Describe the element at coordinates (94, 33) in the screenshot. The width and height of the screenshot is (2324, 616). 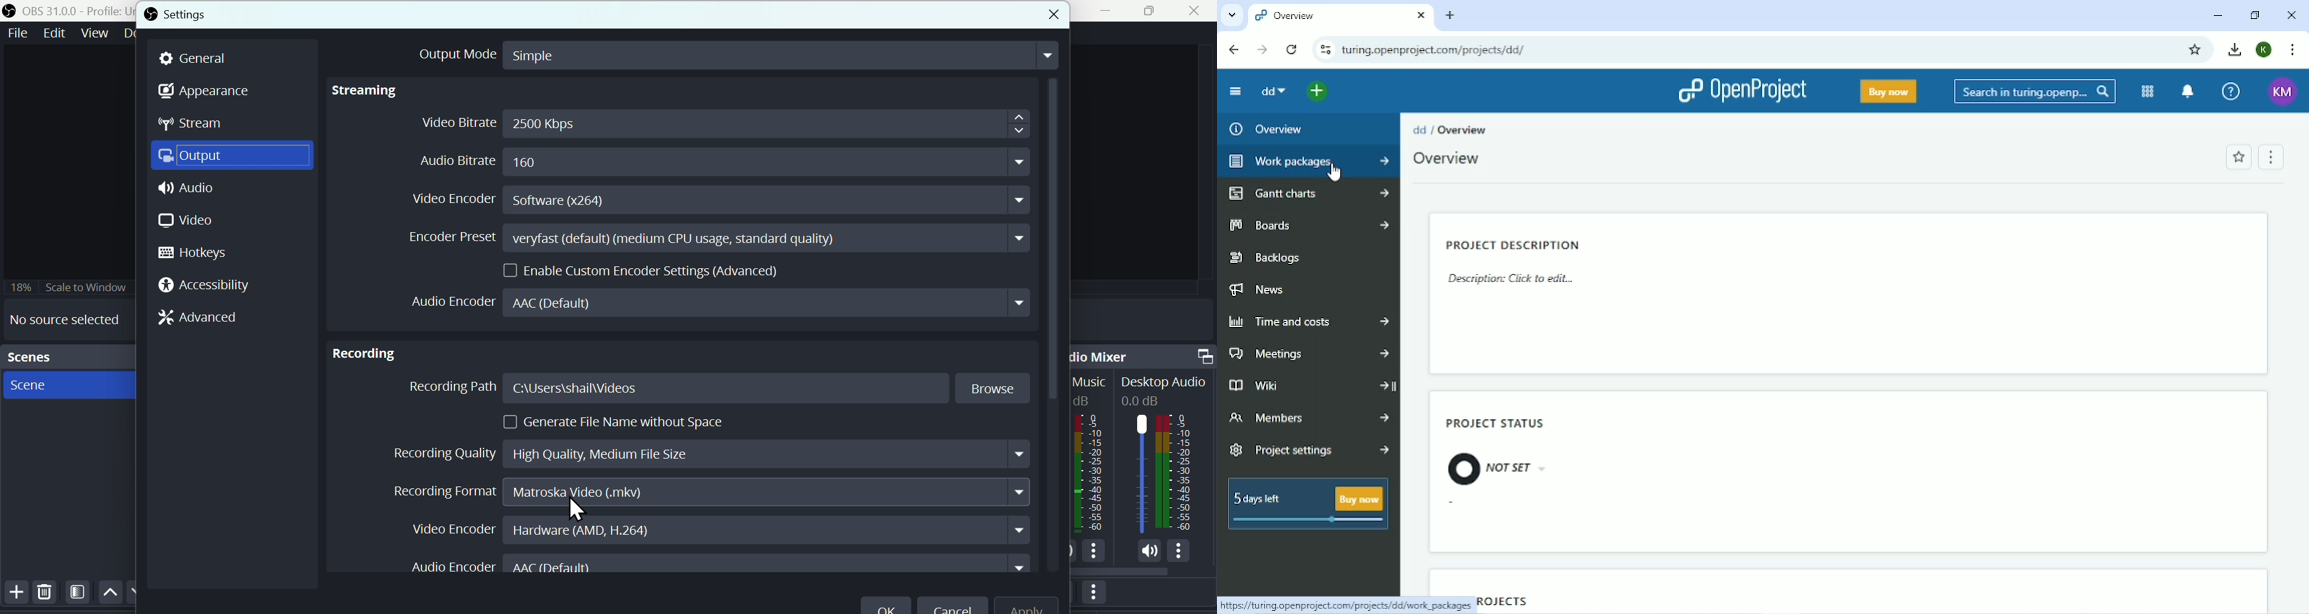
I see `View` at that location.